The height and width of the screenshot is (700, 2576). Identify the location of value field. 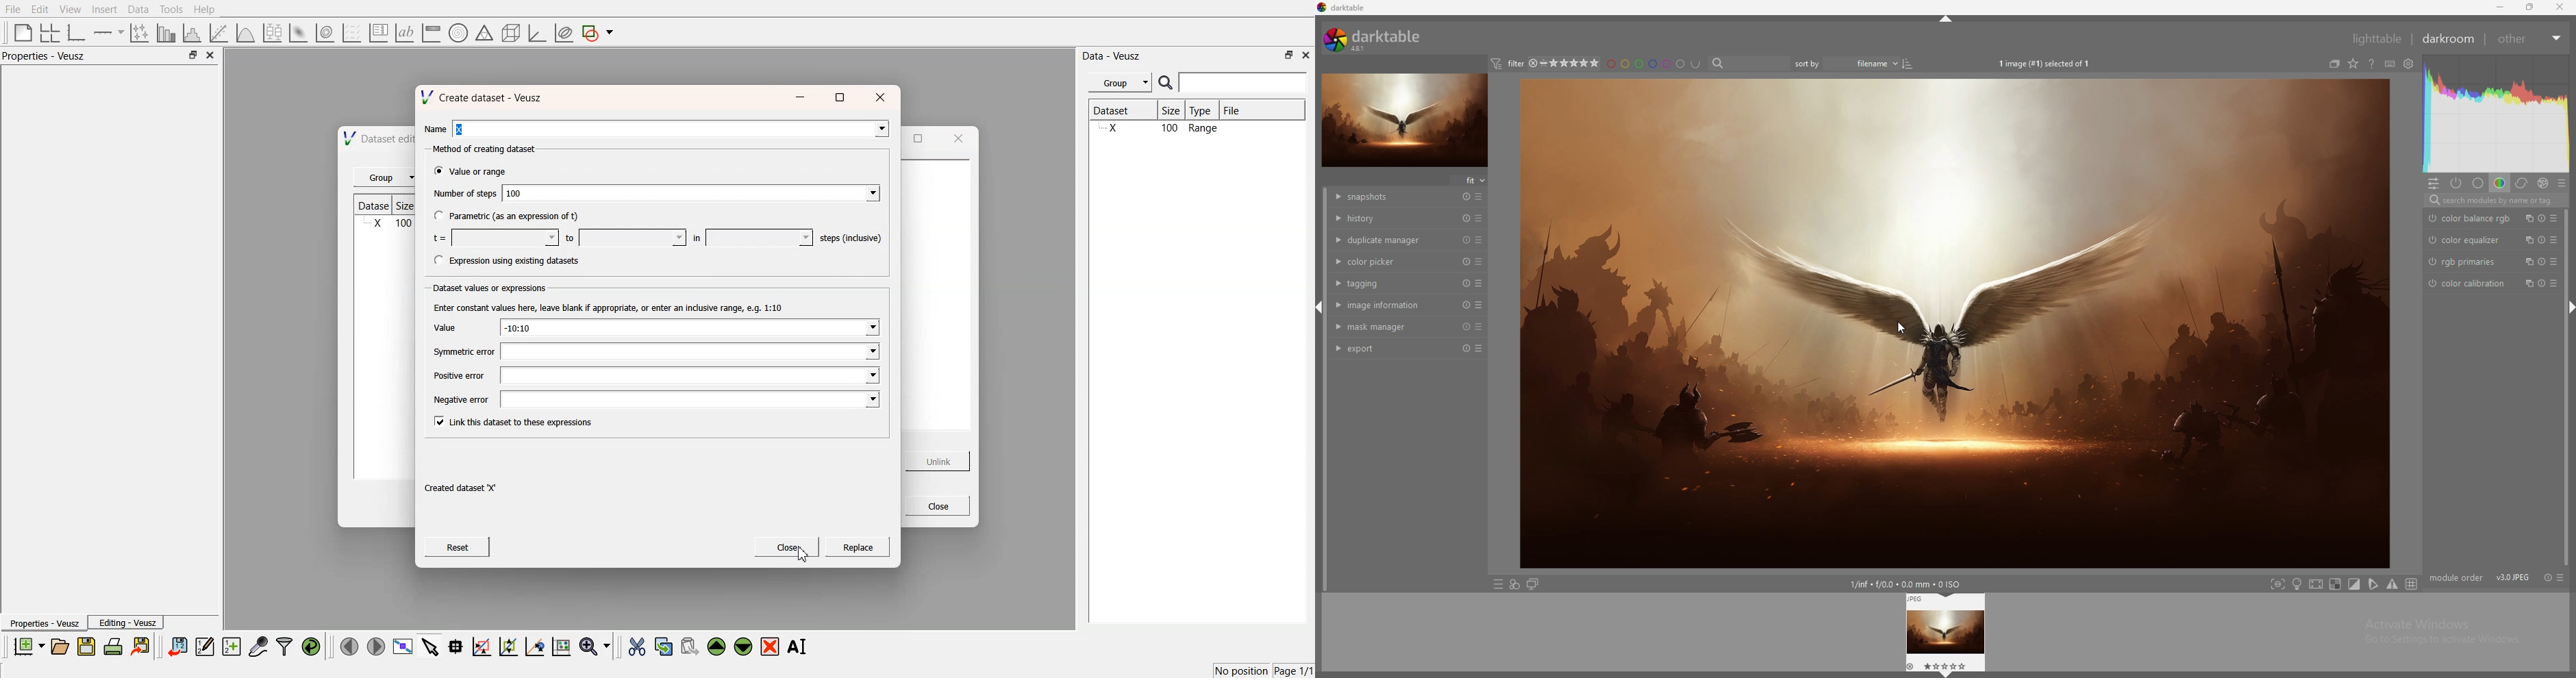
(760, 236).